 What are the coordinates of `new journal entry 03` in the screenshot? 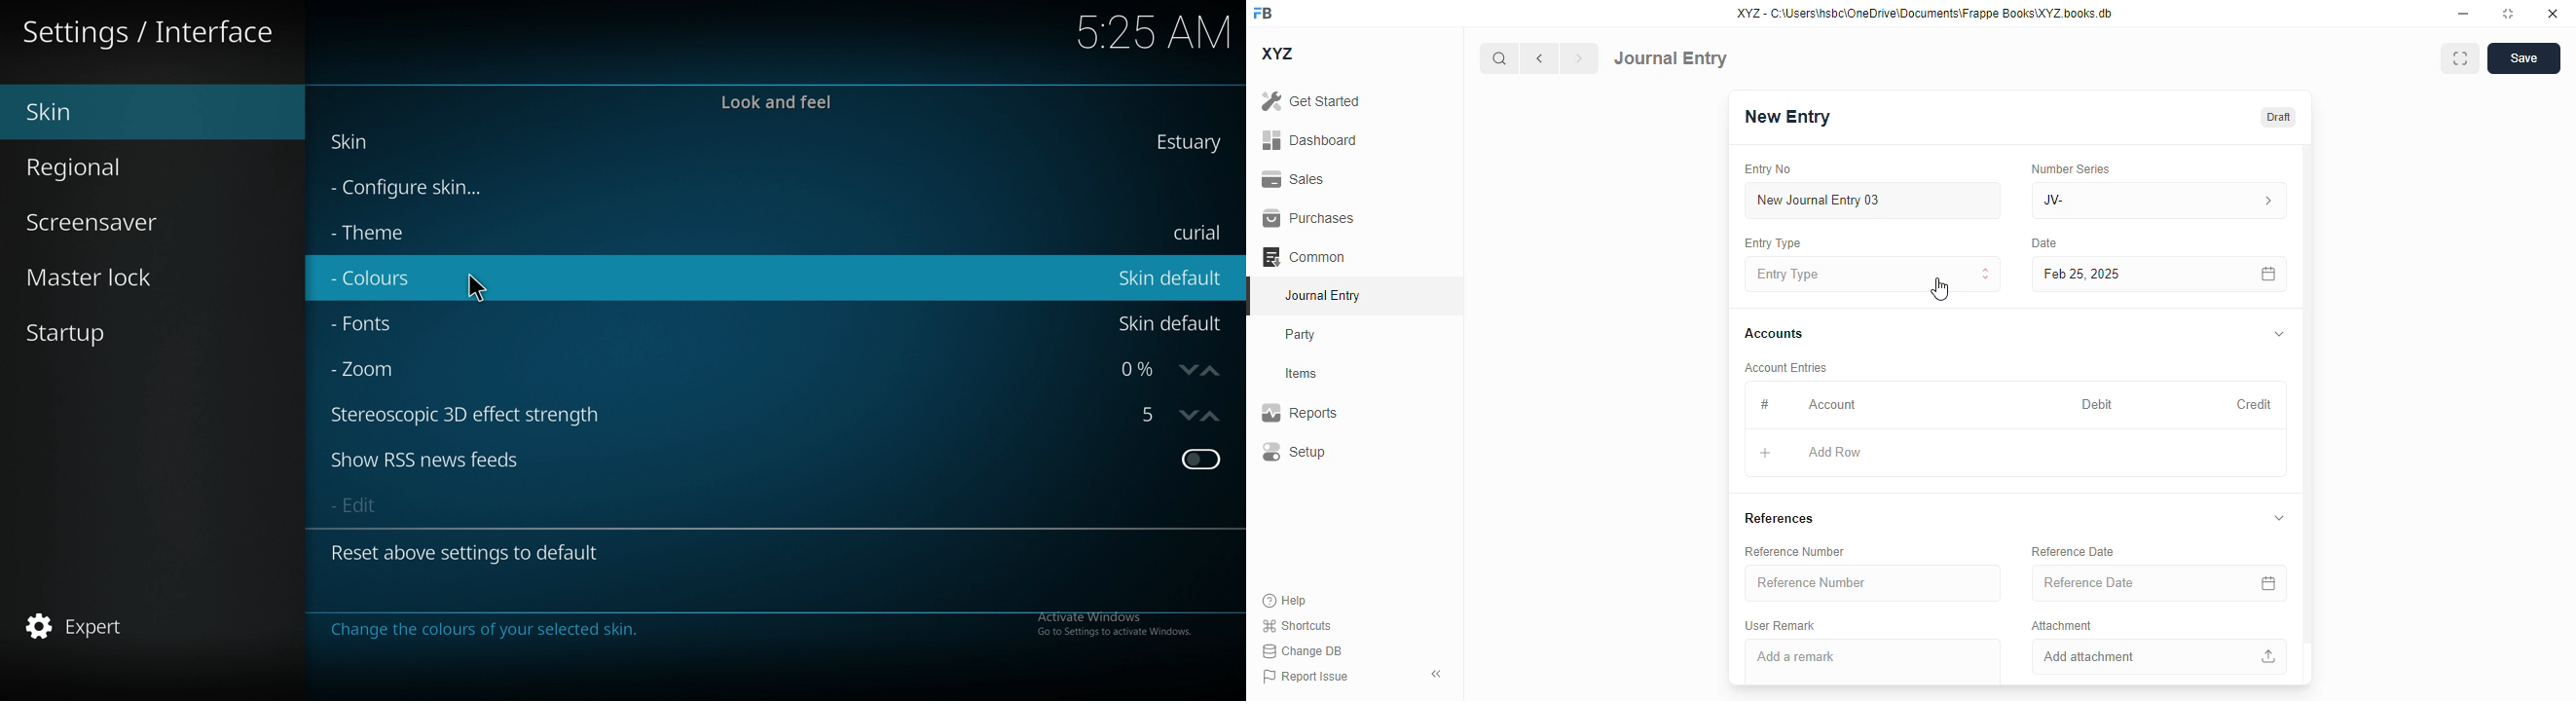 It's located at (1871, 201).